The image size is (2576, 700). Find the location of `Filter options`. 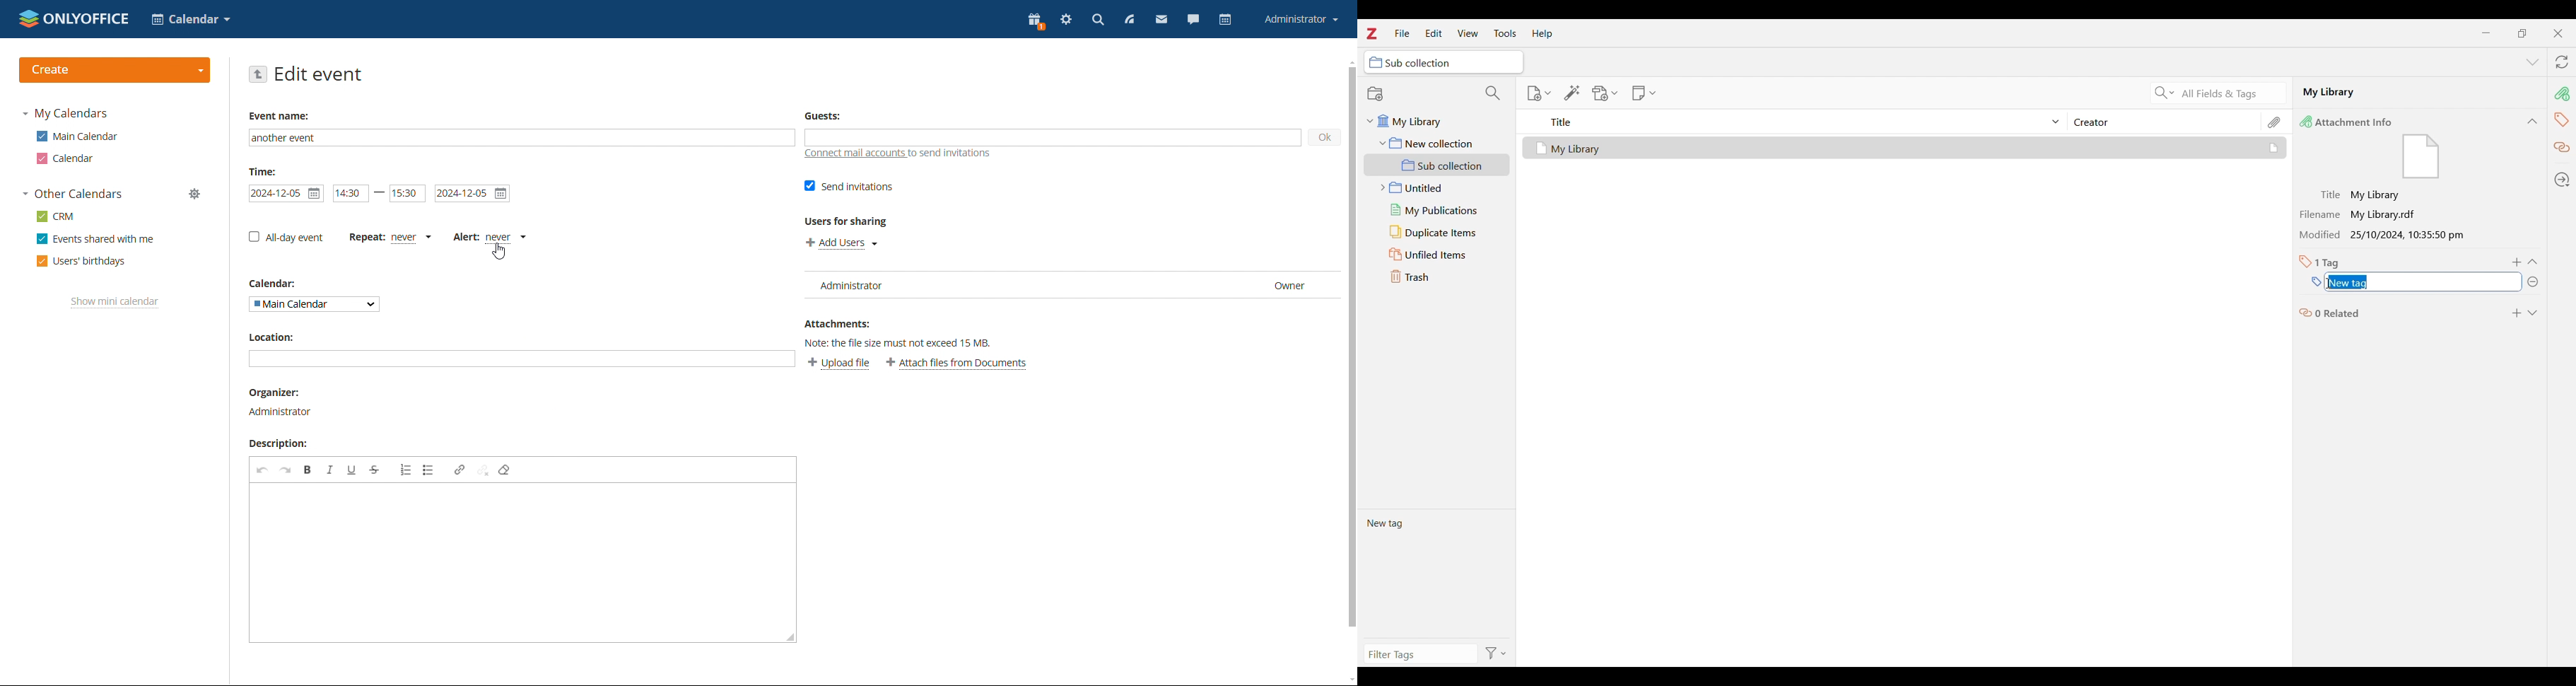

Filter options is located at coordinates (1496, 654).